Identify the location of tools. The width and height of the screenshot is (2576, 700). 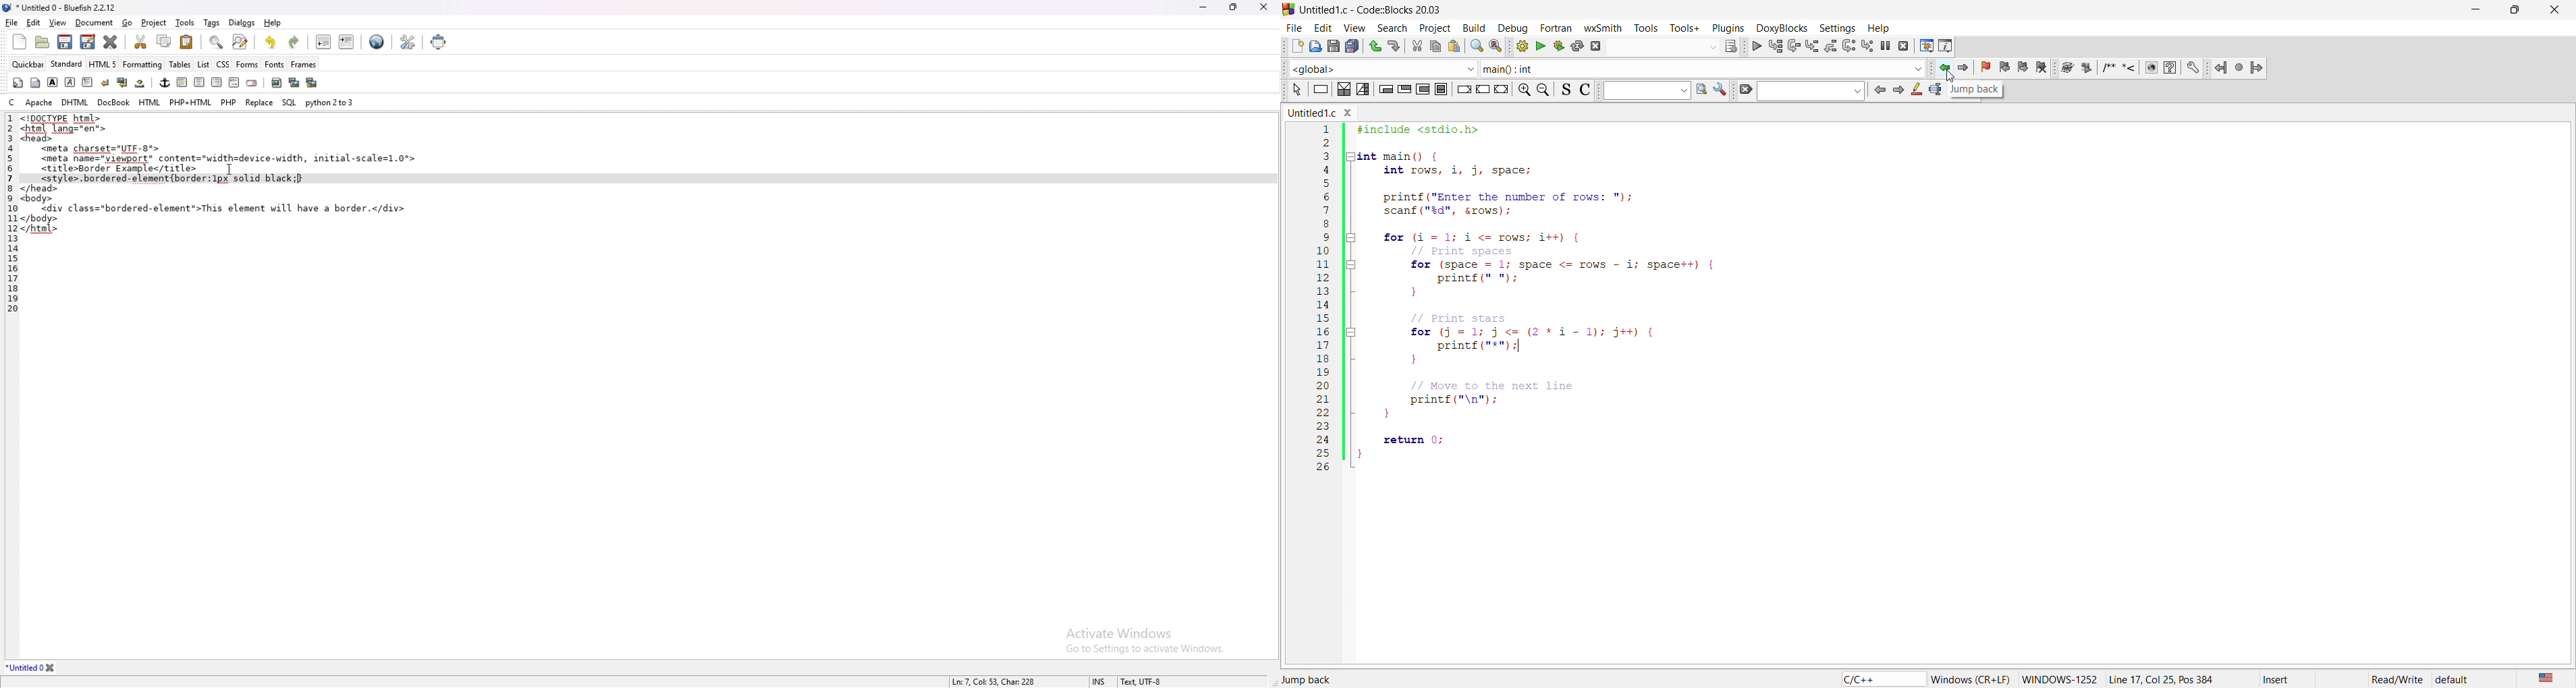
(1646, 26).